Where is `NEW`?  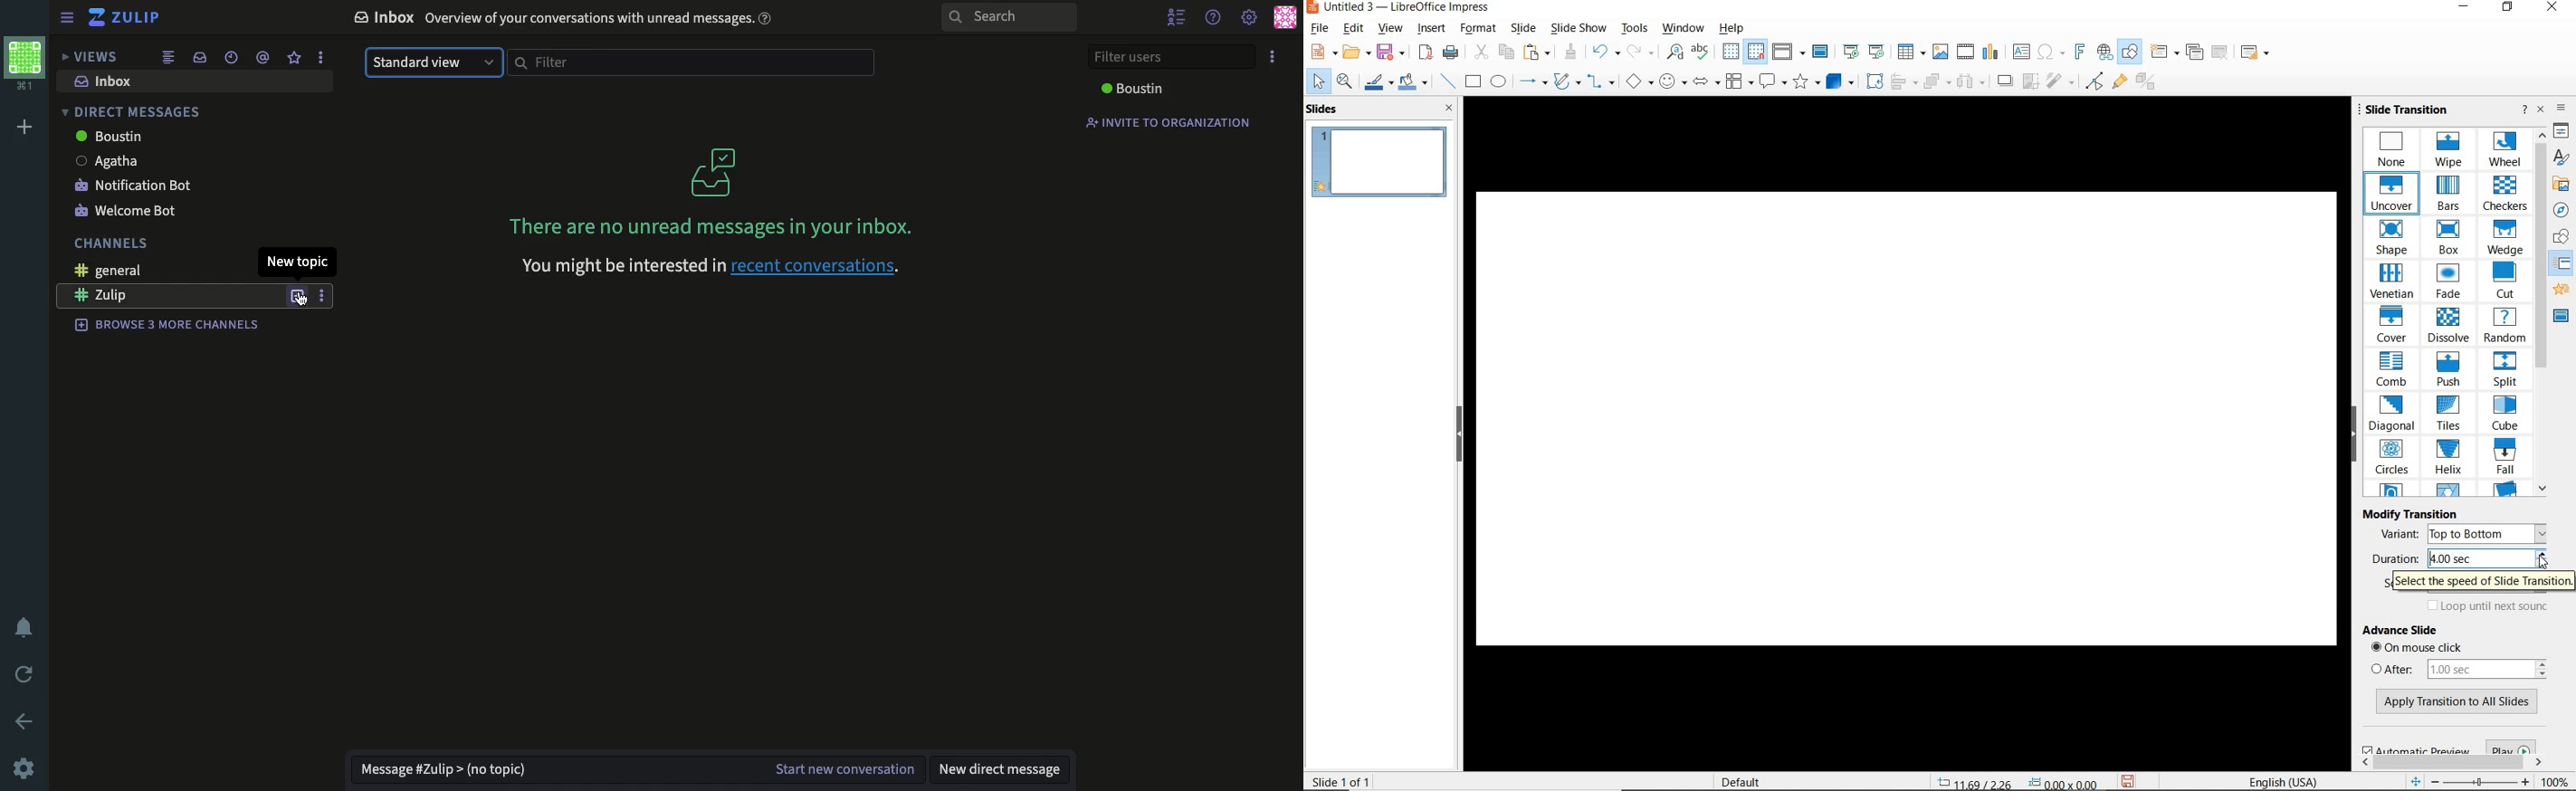 NEW is located at coordinates (1322, 53).